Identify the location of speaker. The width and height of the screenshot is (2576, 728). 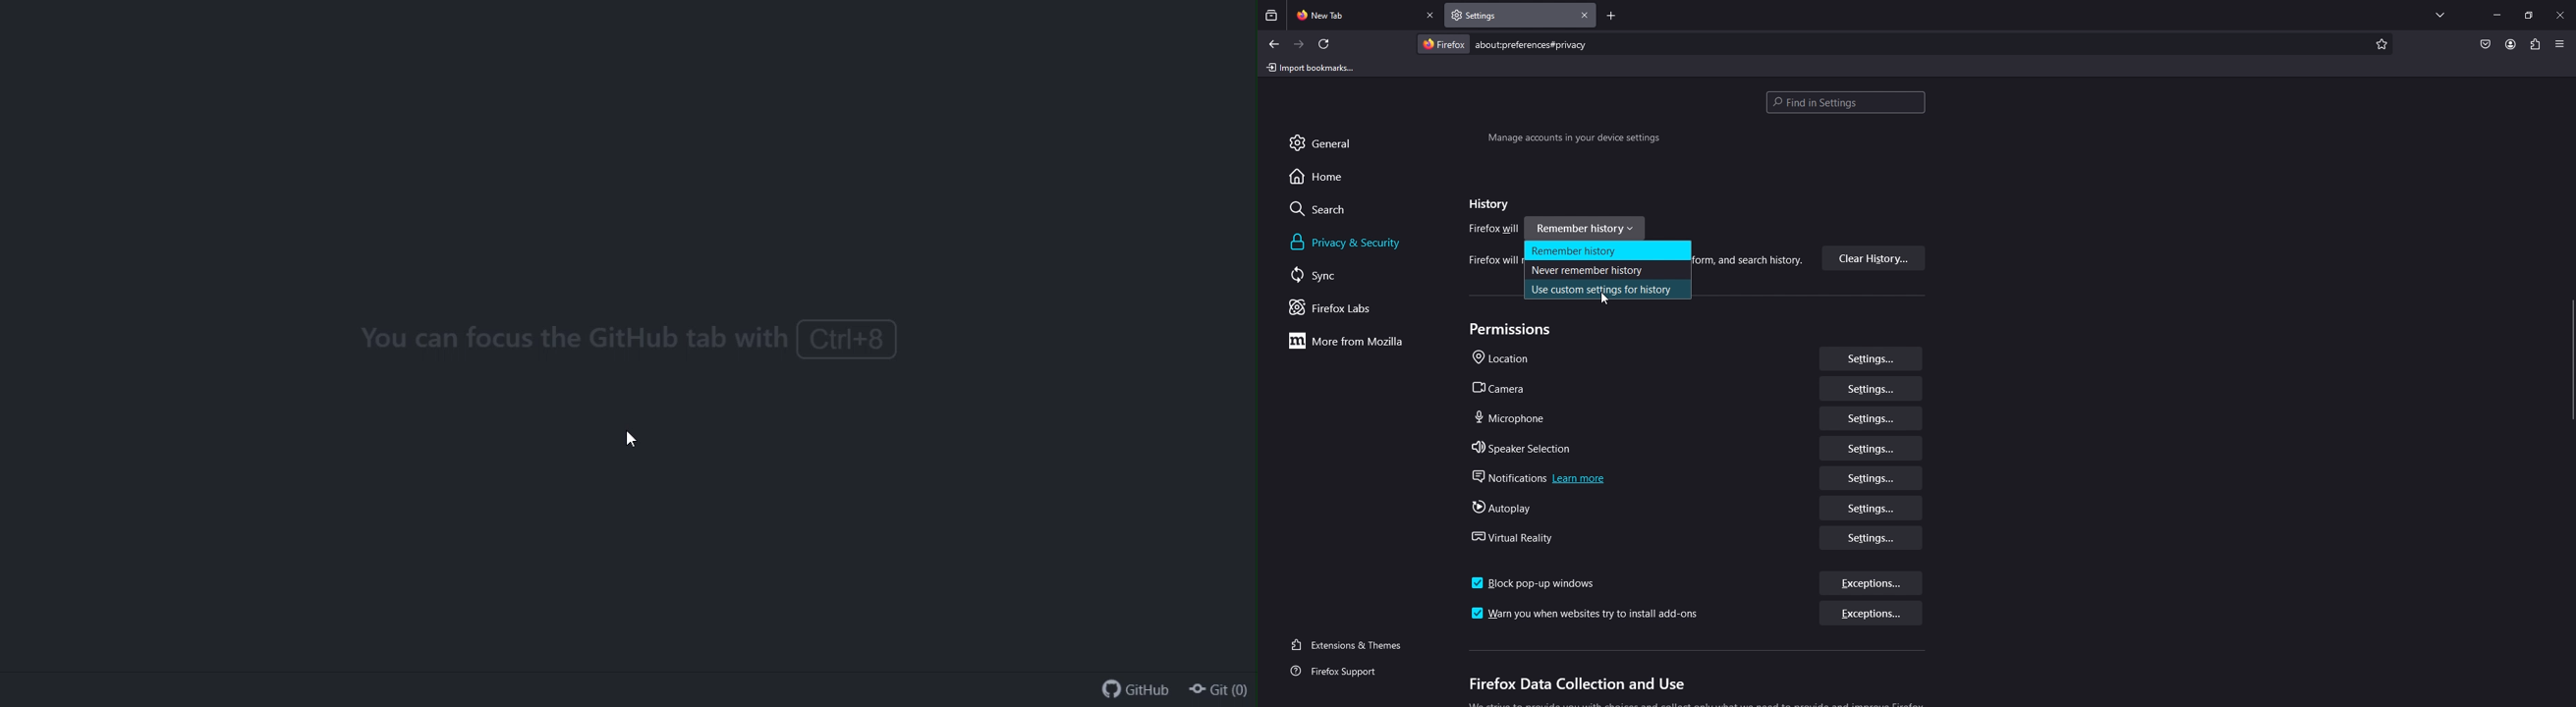
(1525, 448).